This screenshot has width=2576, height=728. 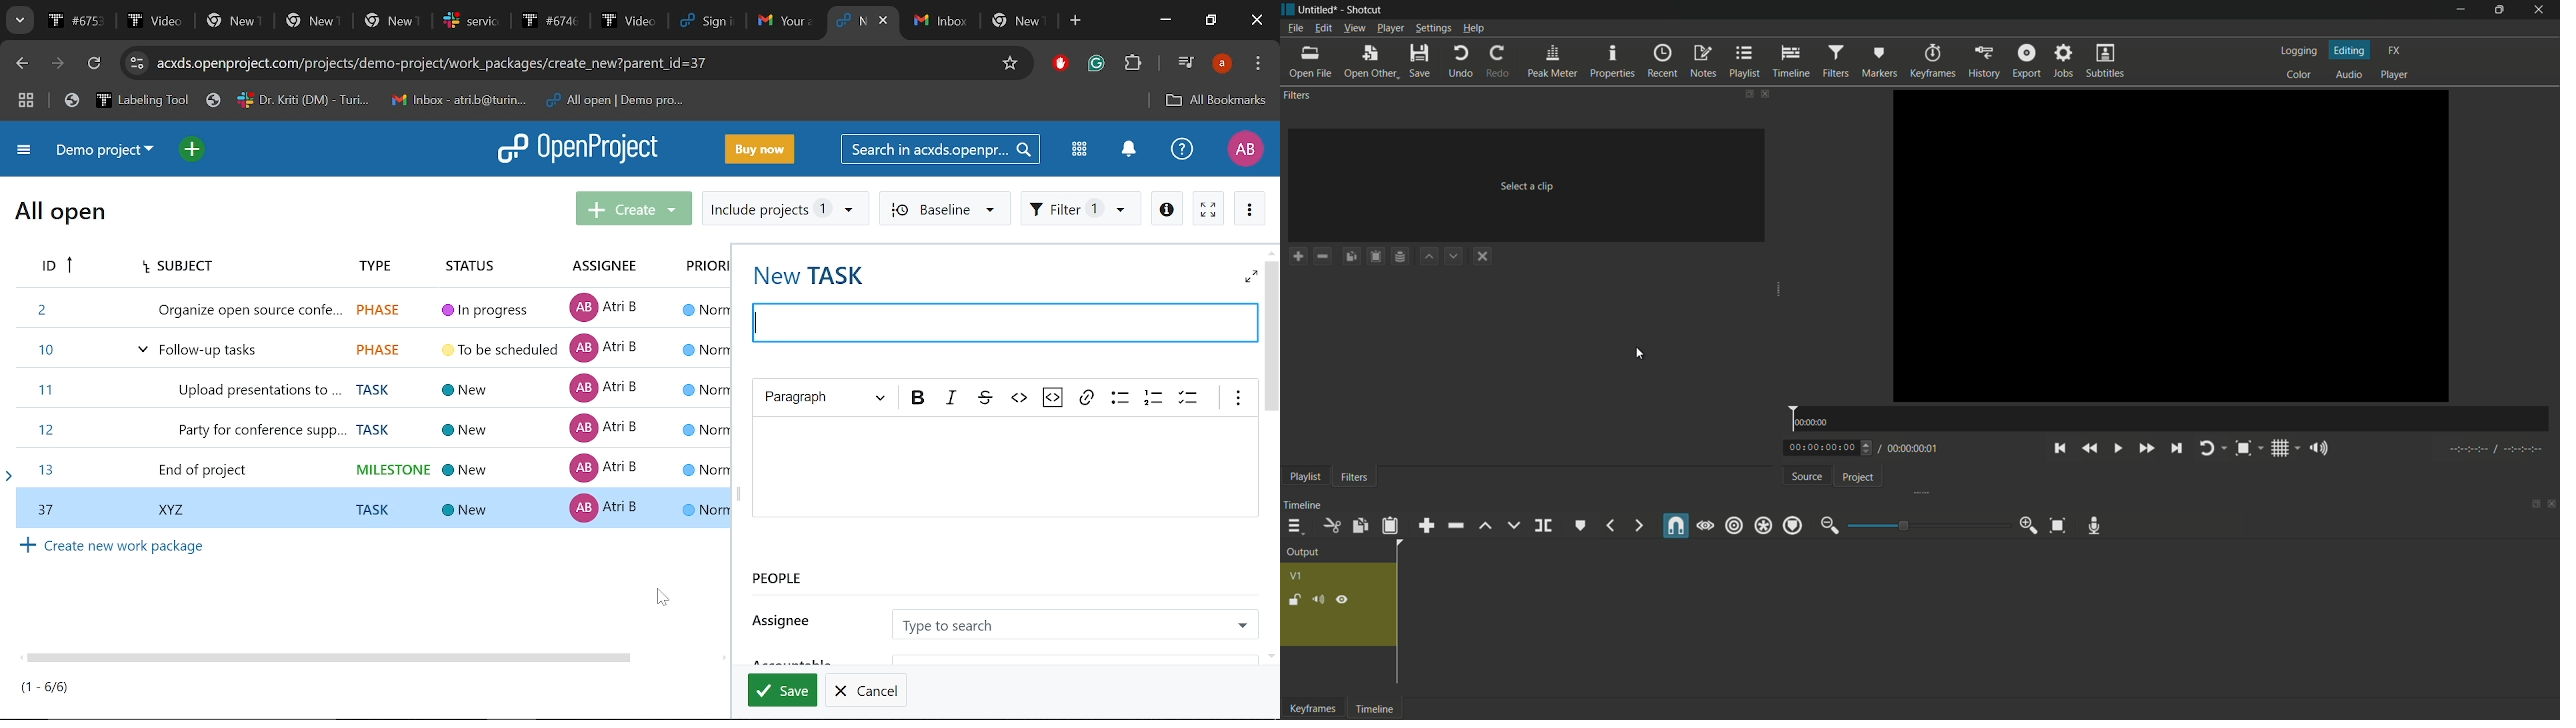 What do you see at coordinates (1054, 398) in the screenshot?
I see `Insert code snippet` at bounding box center [1054, 398].